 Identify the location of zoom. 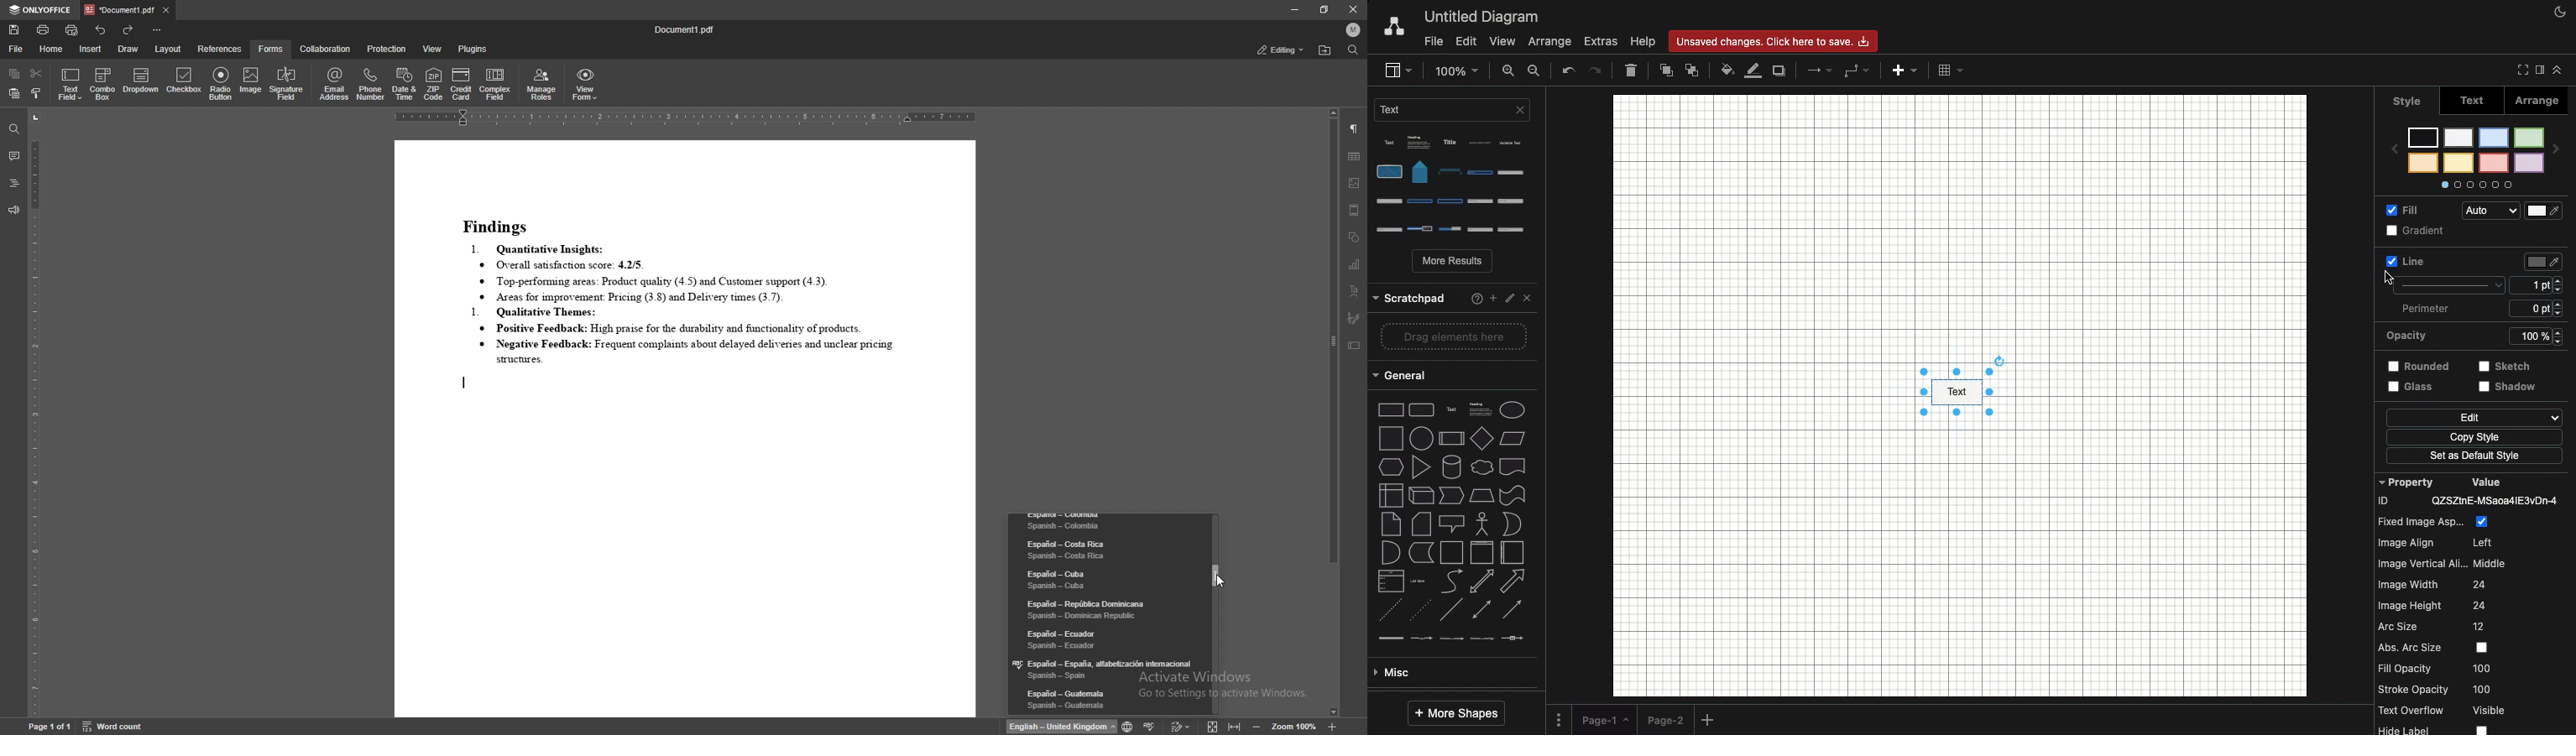
(1295, 726).